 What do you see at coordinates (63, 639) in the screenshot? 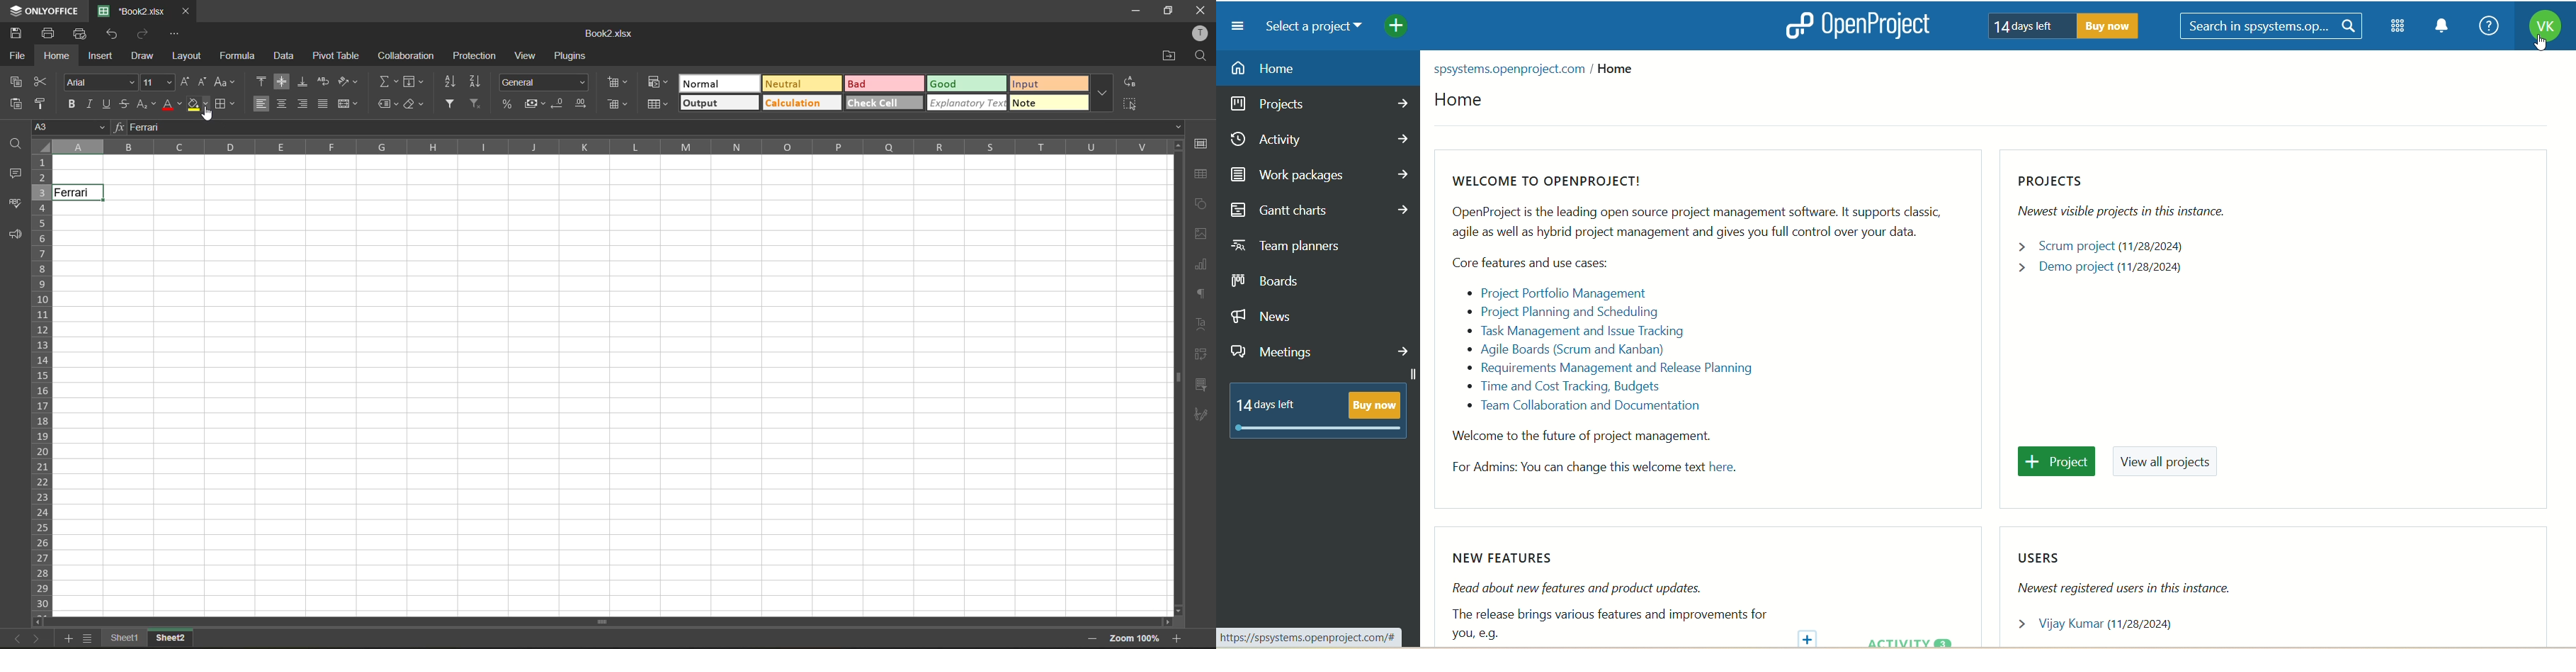
I see `add sheet` at bounding box center [63, 639].